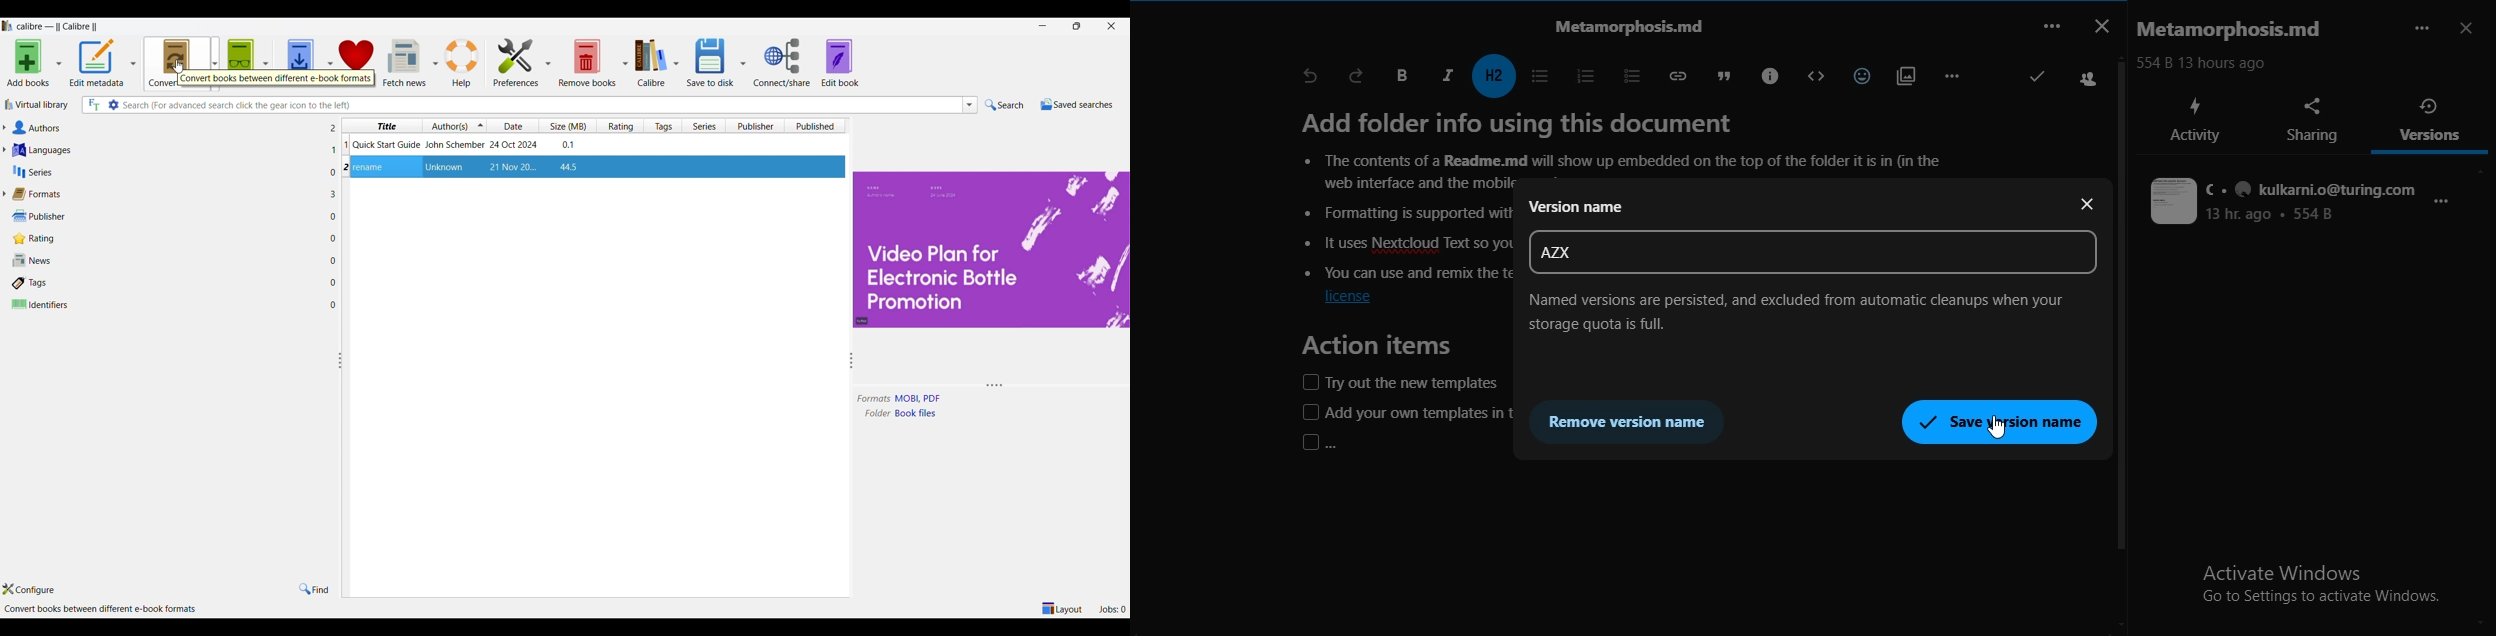 The image size is (2520, 644). I want to click on Publisher, so click(167, 216).